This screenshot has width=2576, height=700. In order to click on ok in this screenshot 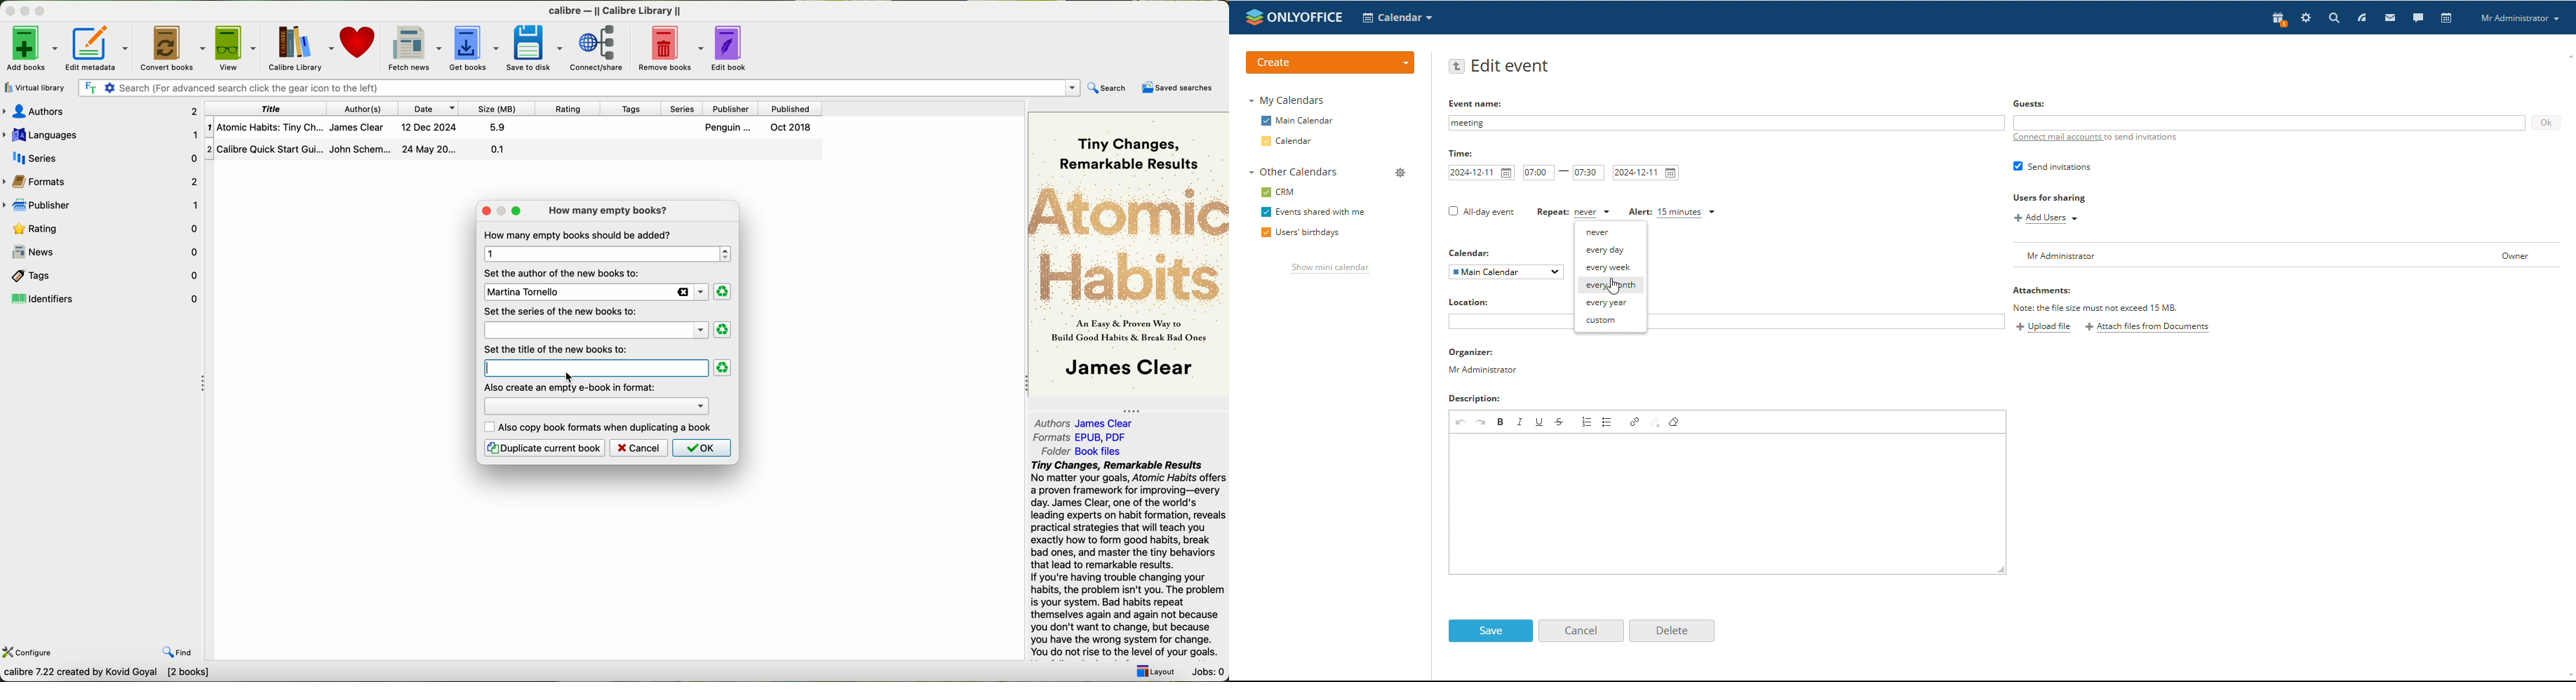, I will do `click(2545, 123)`.